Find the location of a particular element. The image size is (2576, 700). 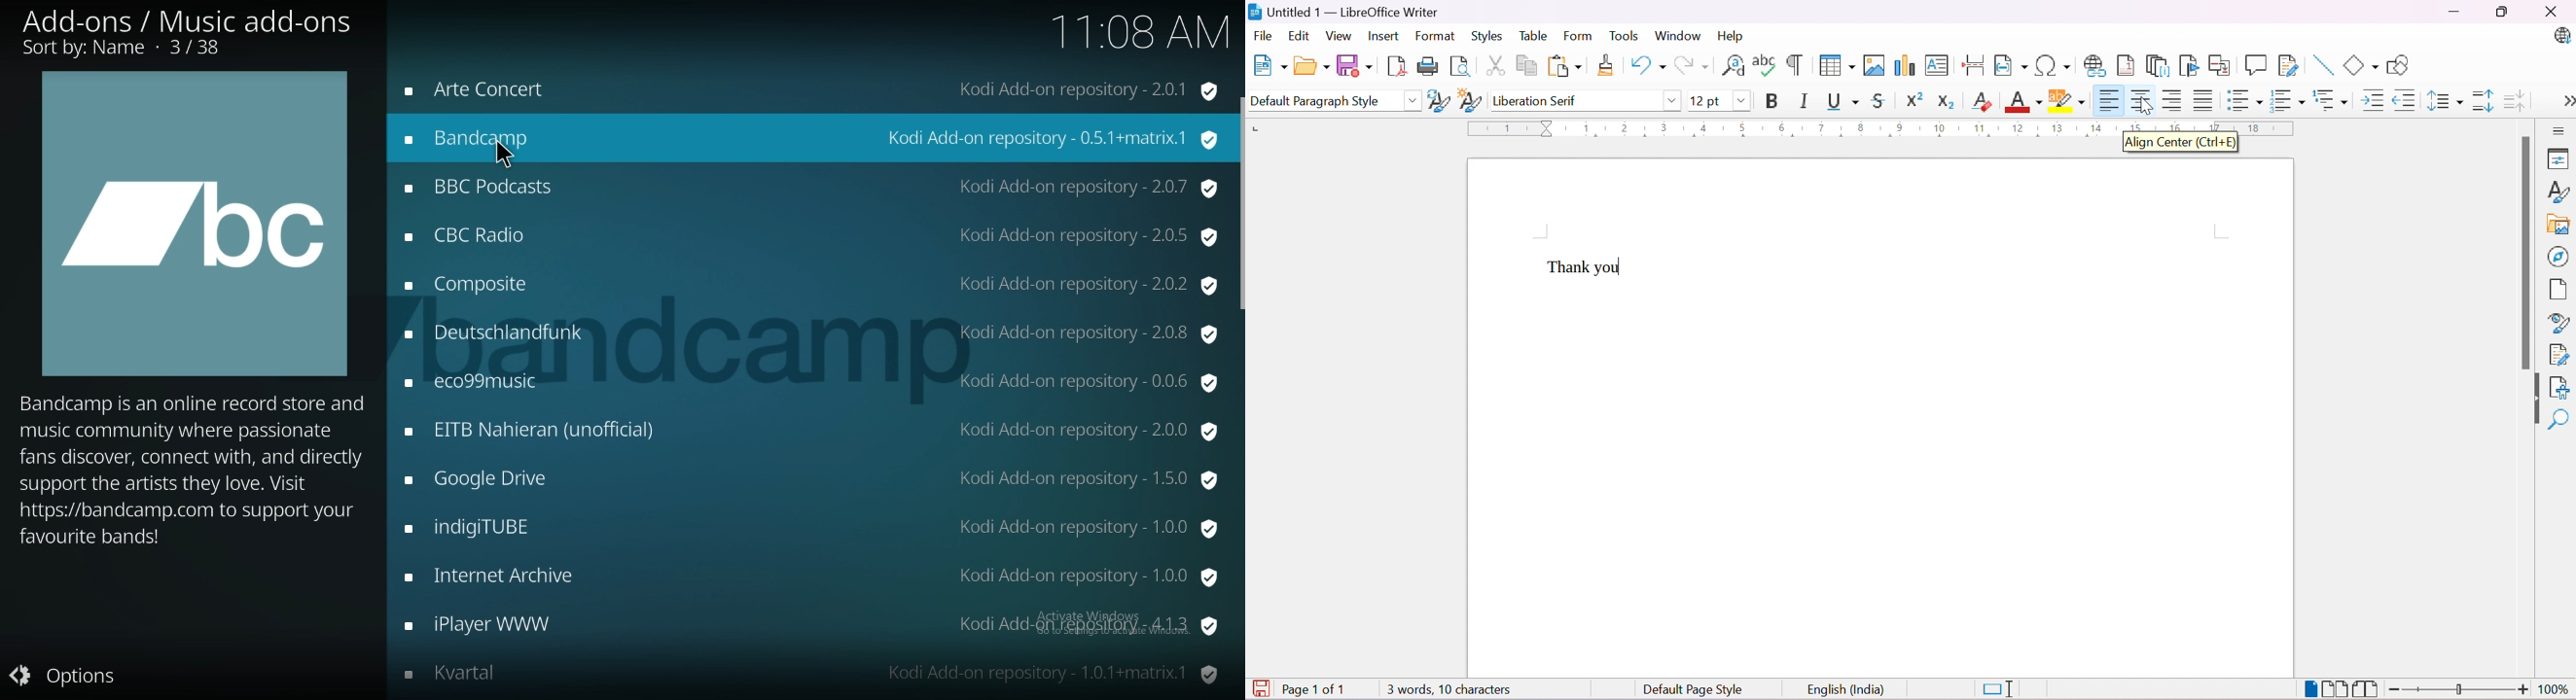

Insert Hyperlink is located at coordinates (2093, 64).